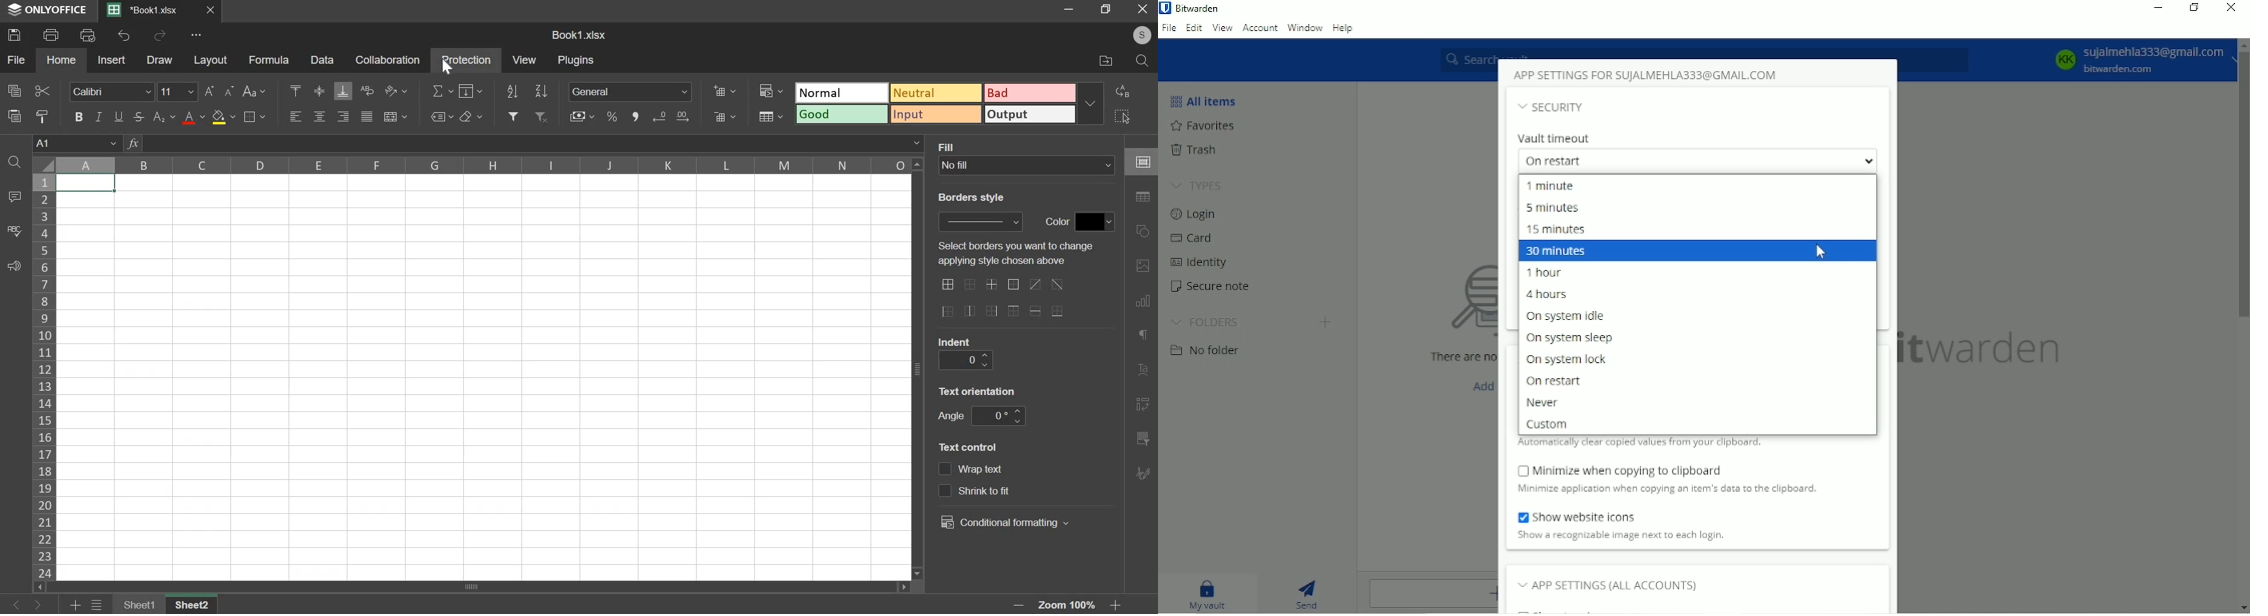 The width and height of the screenshot is (2268, 616). Describe the element at coordinates (1014, 312) in the screenshot. I see `border options` at that location.